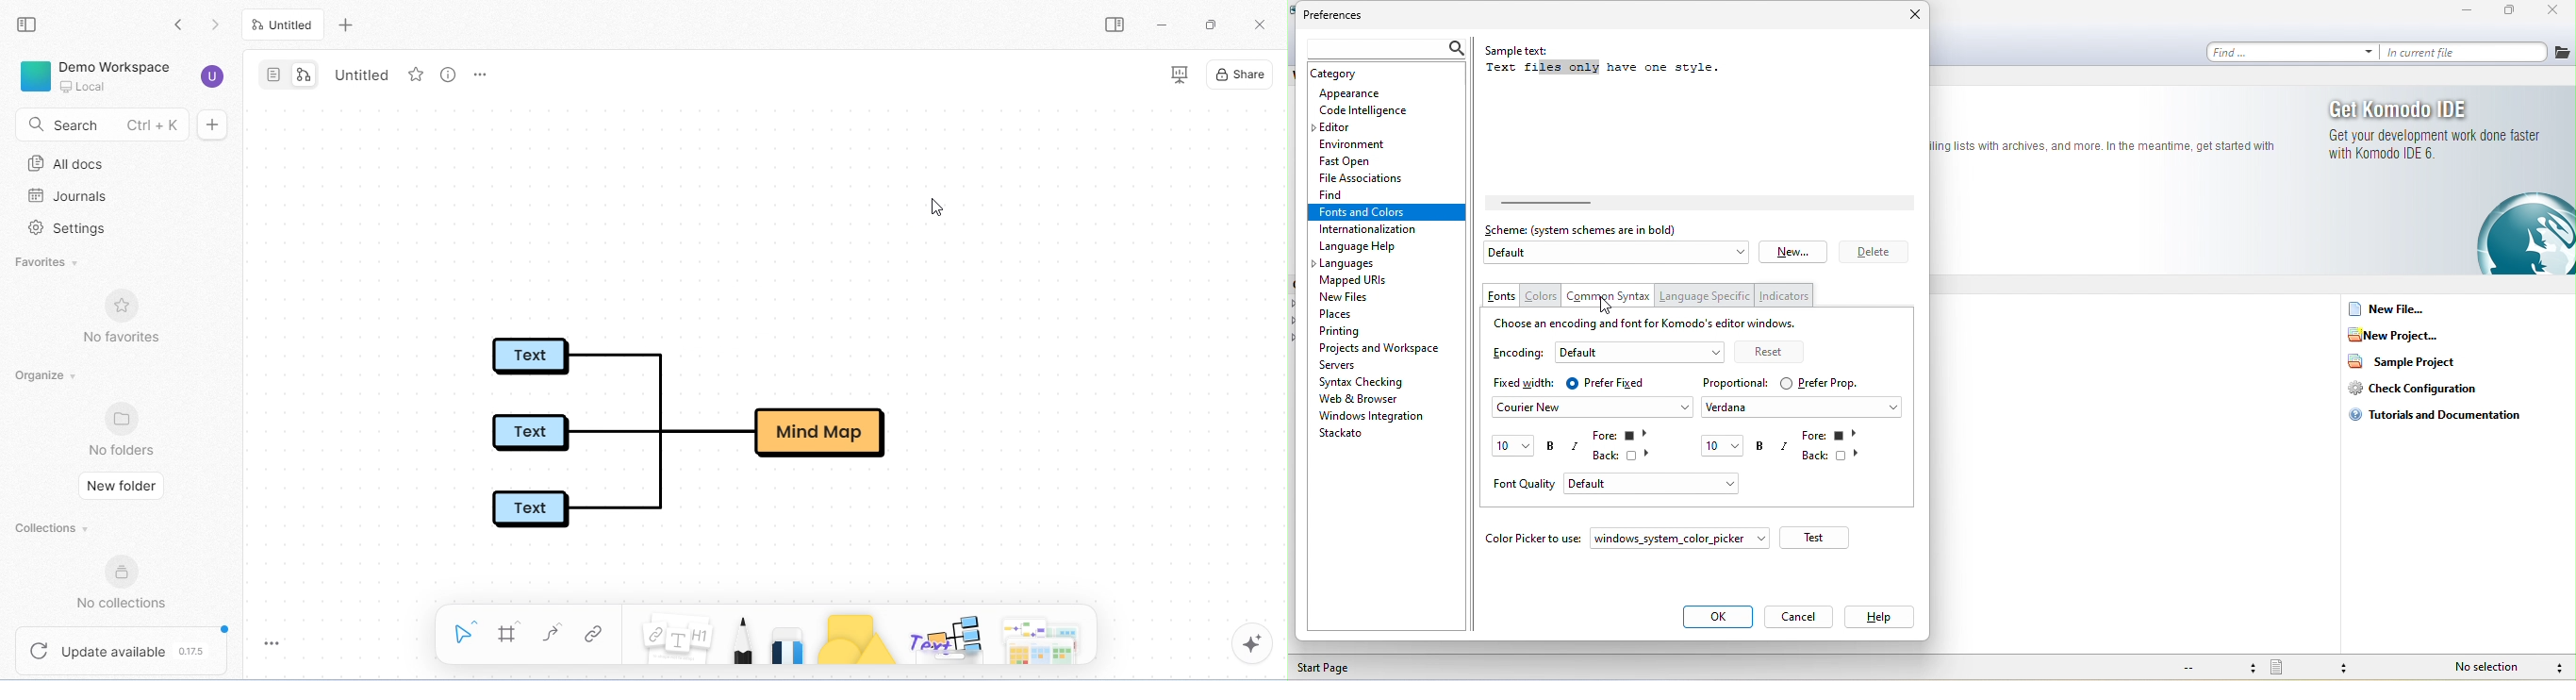  What do you see at coordinates (1573, 203) in the screenshot?
I see `horizontal scroll bar` at bounding box center [1573, 203].